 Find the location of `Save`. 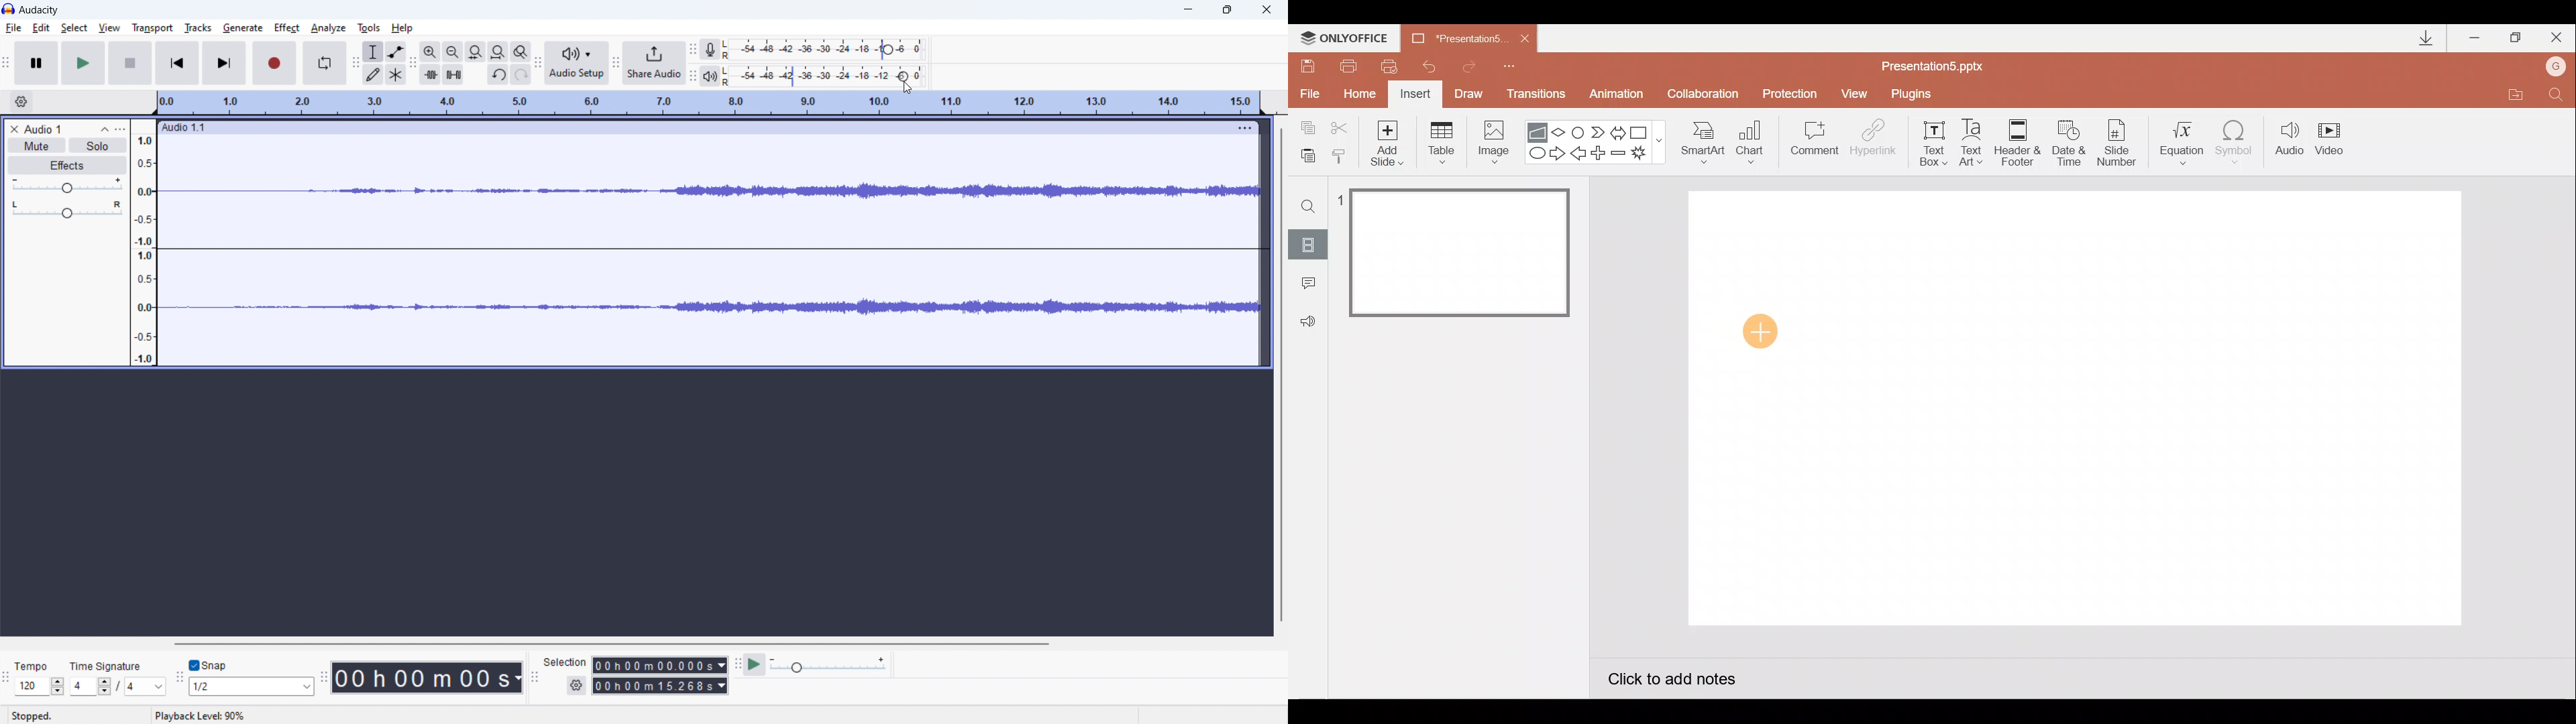

Save is located at coordinates (1307, 64).